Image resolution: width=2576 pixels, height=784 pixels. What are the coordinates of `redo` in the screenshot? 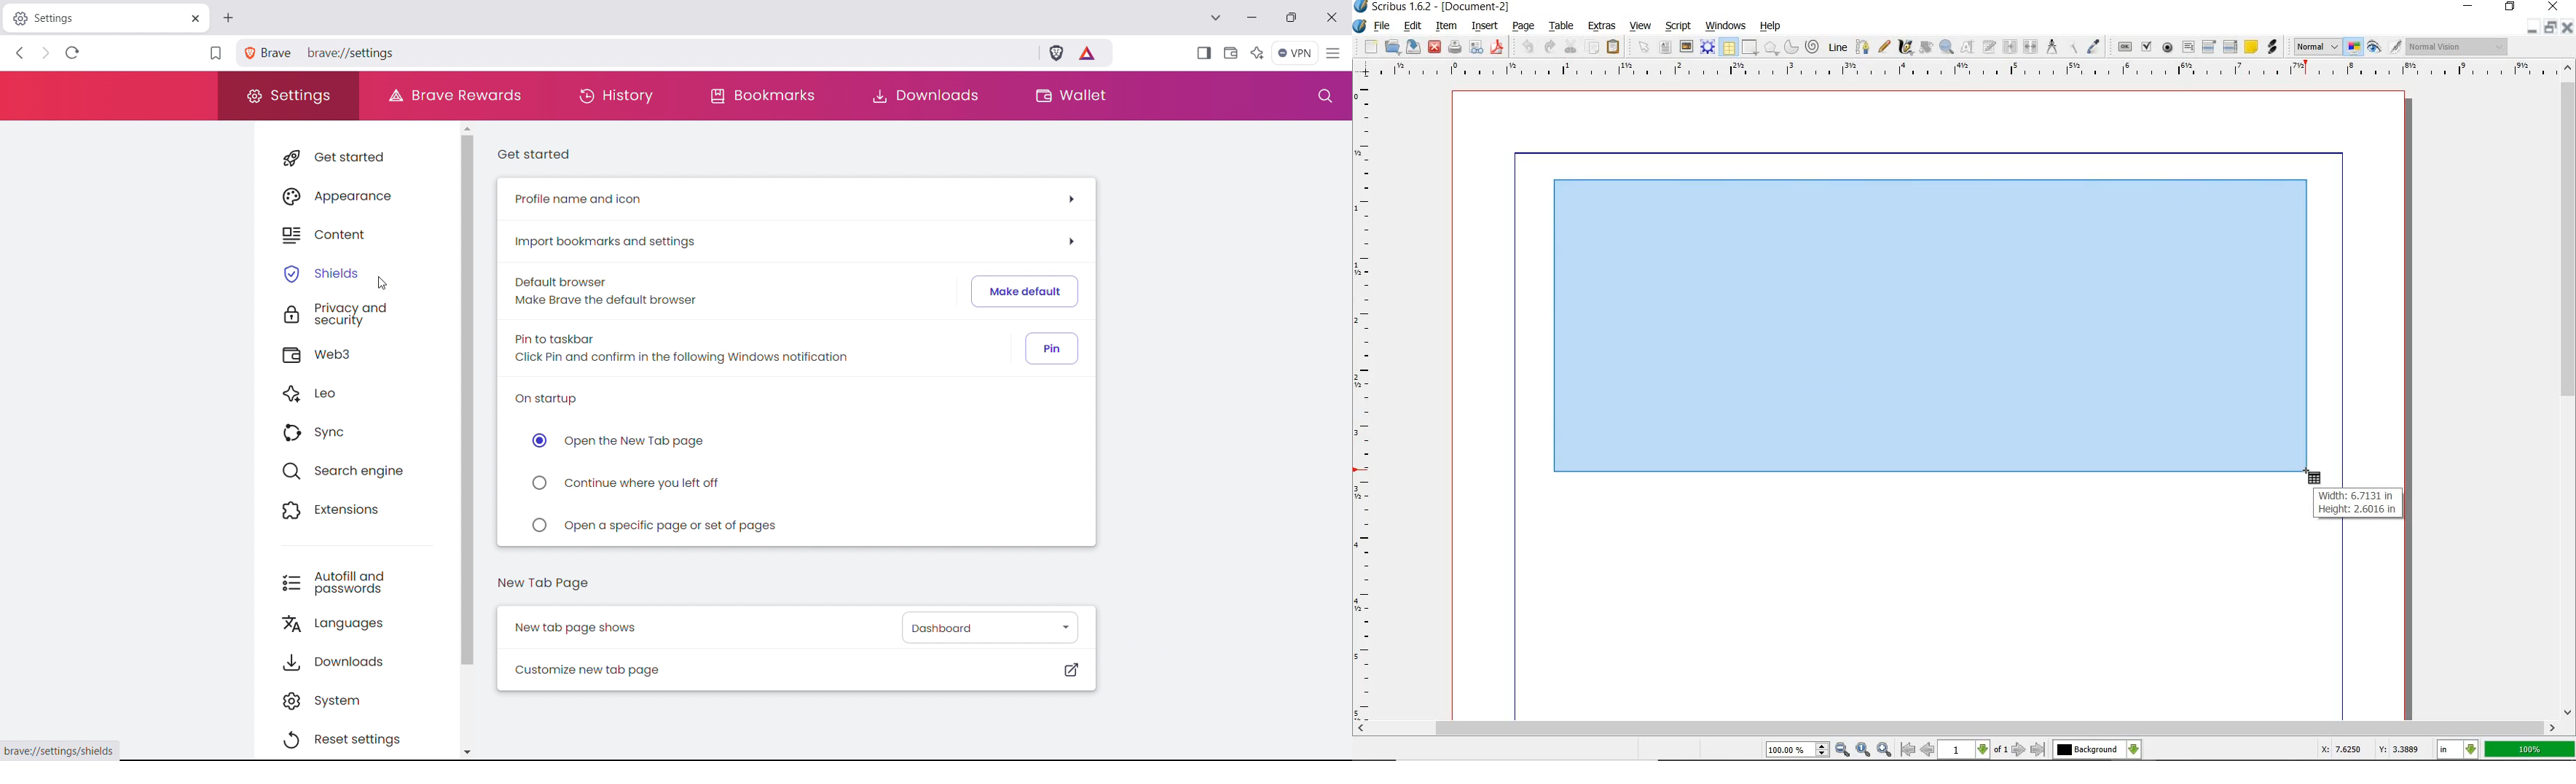 It's located at (1547, 46).